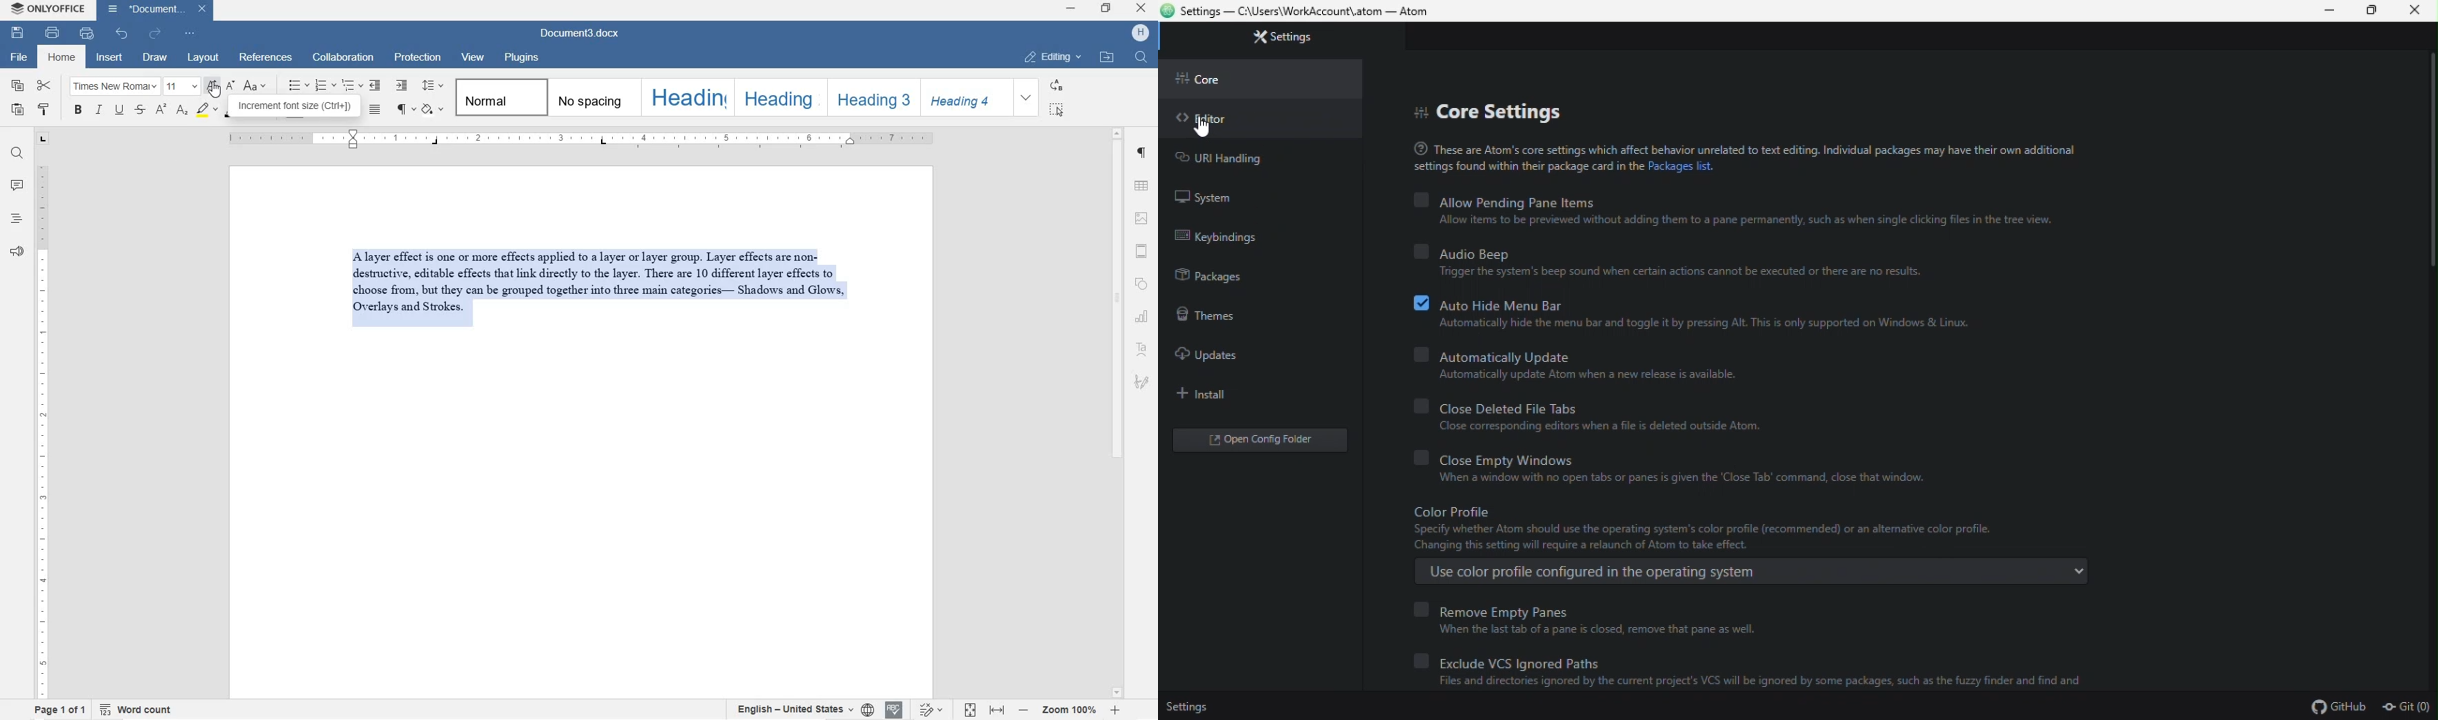 This screenshot has height=728, width=2464. I want to click on REPLACE, so click(1057, 86).